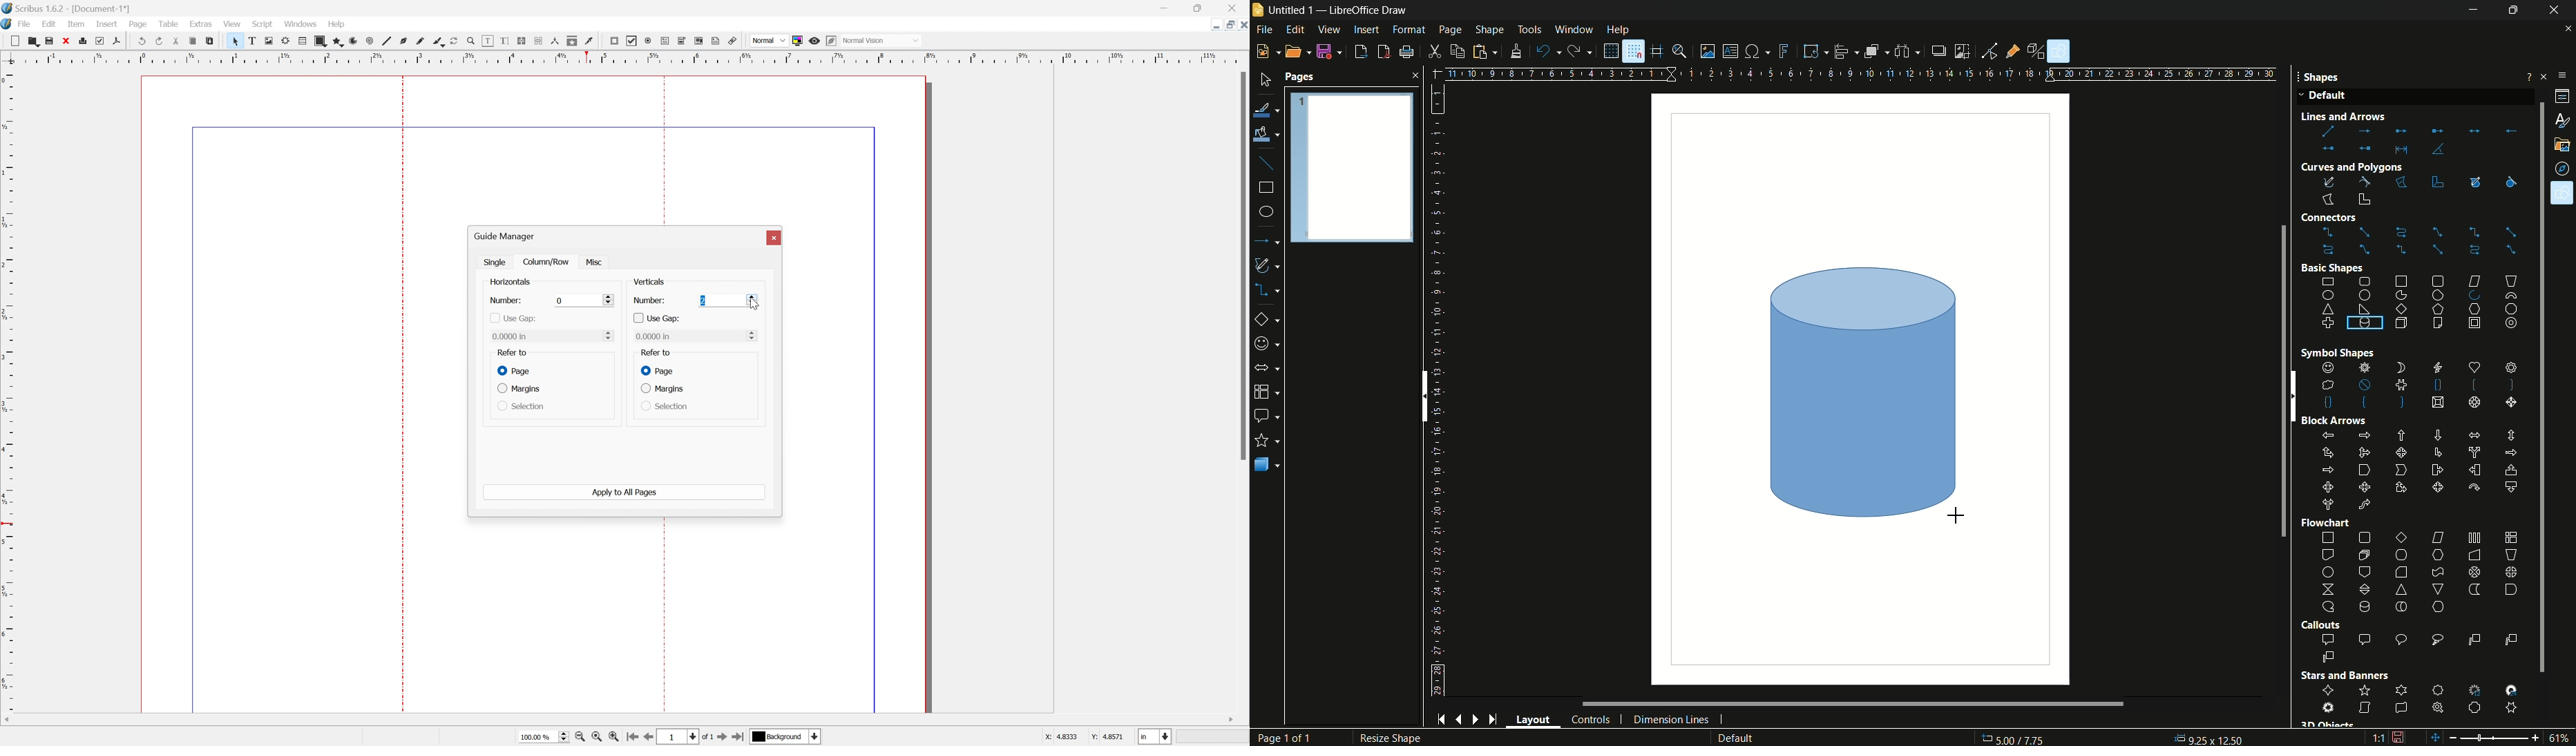  I want to click on helplines while moving, so click(1657, 52).